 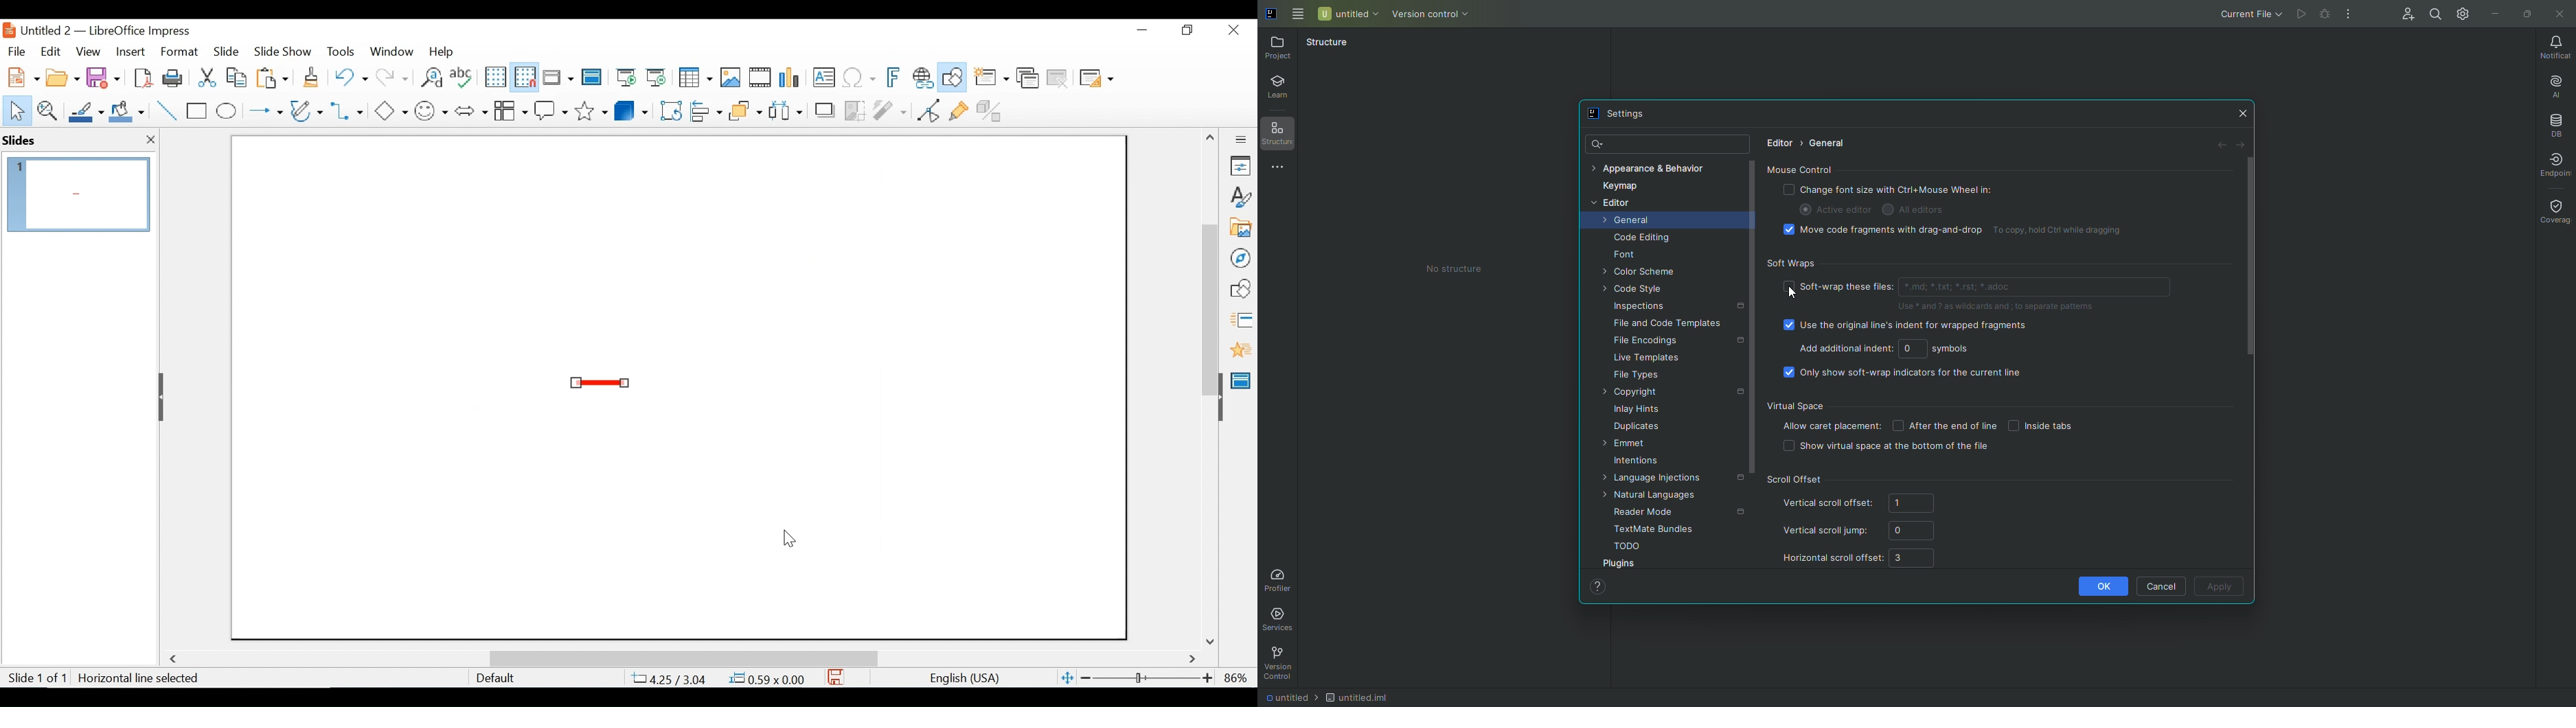 What do you see at coordinates (1602, 145) in the screenshot?
I see `Search` at bounding box center [1602, 145].